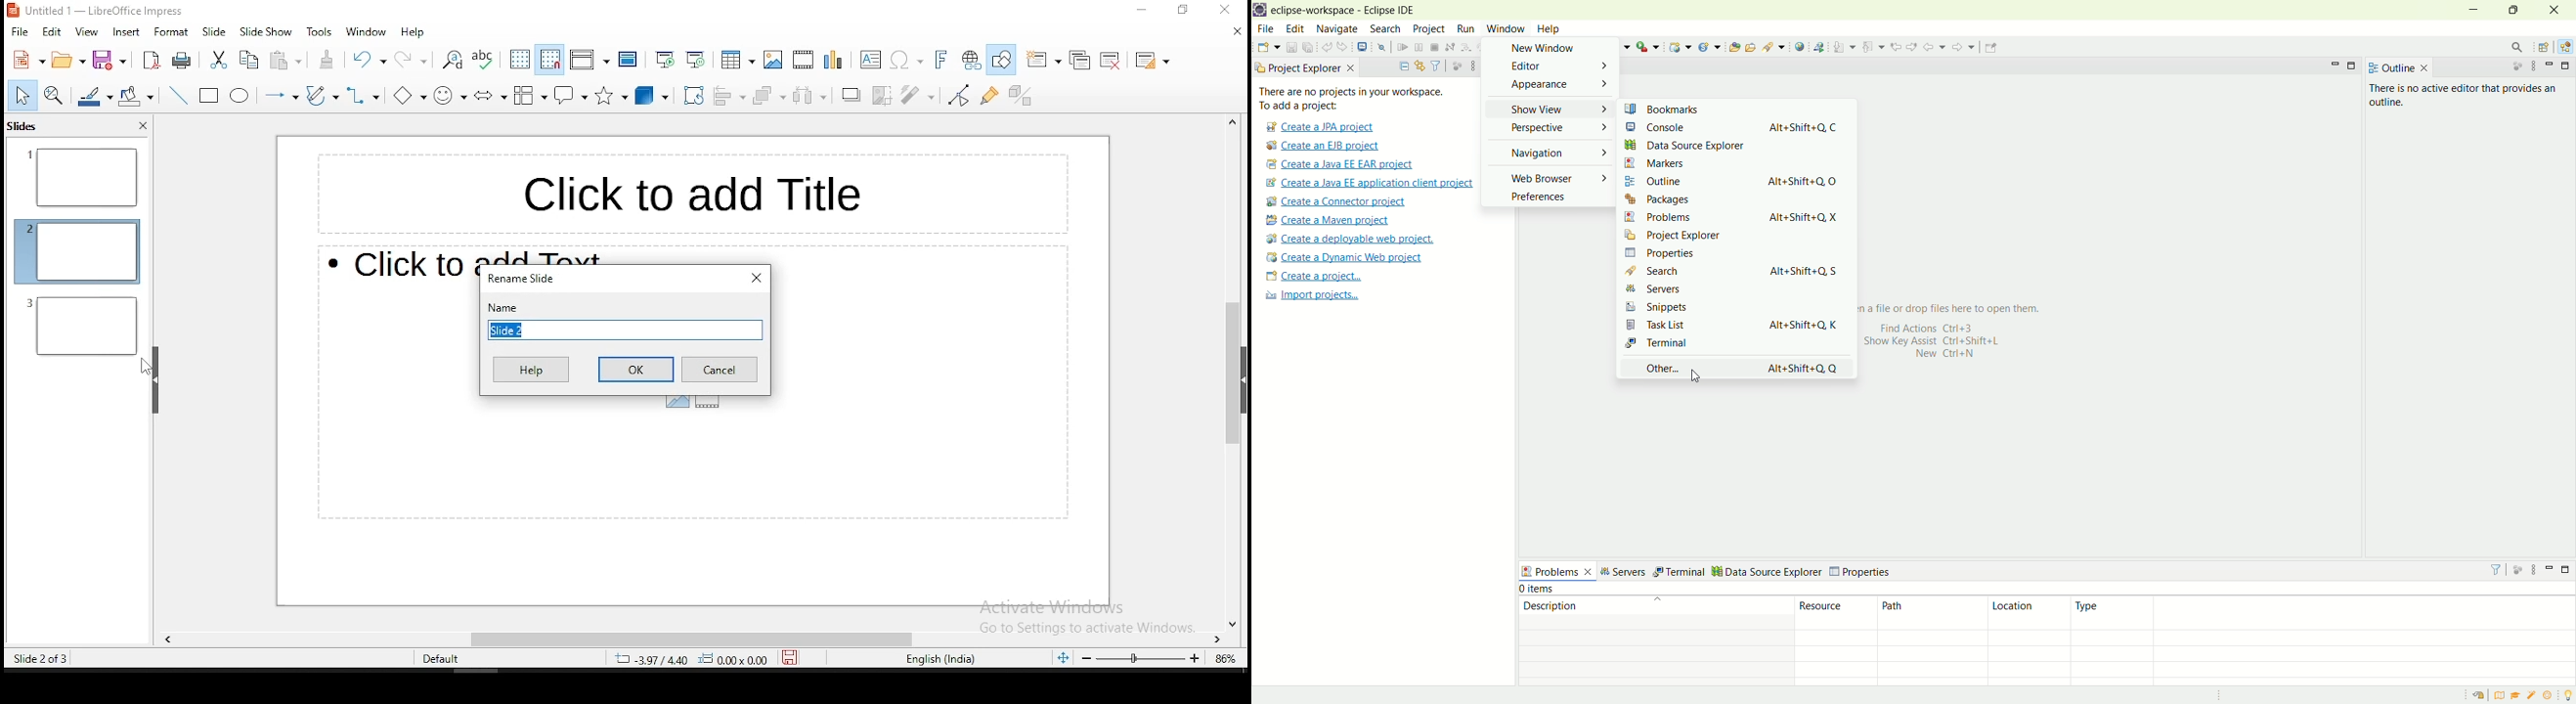  Describe the element at coordinates (1692, 325) in the screenshot. I see `task list` at that location.